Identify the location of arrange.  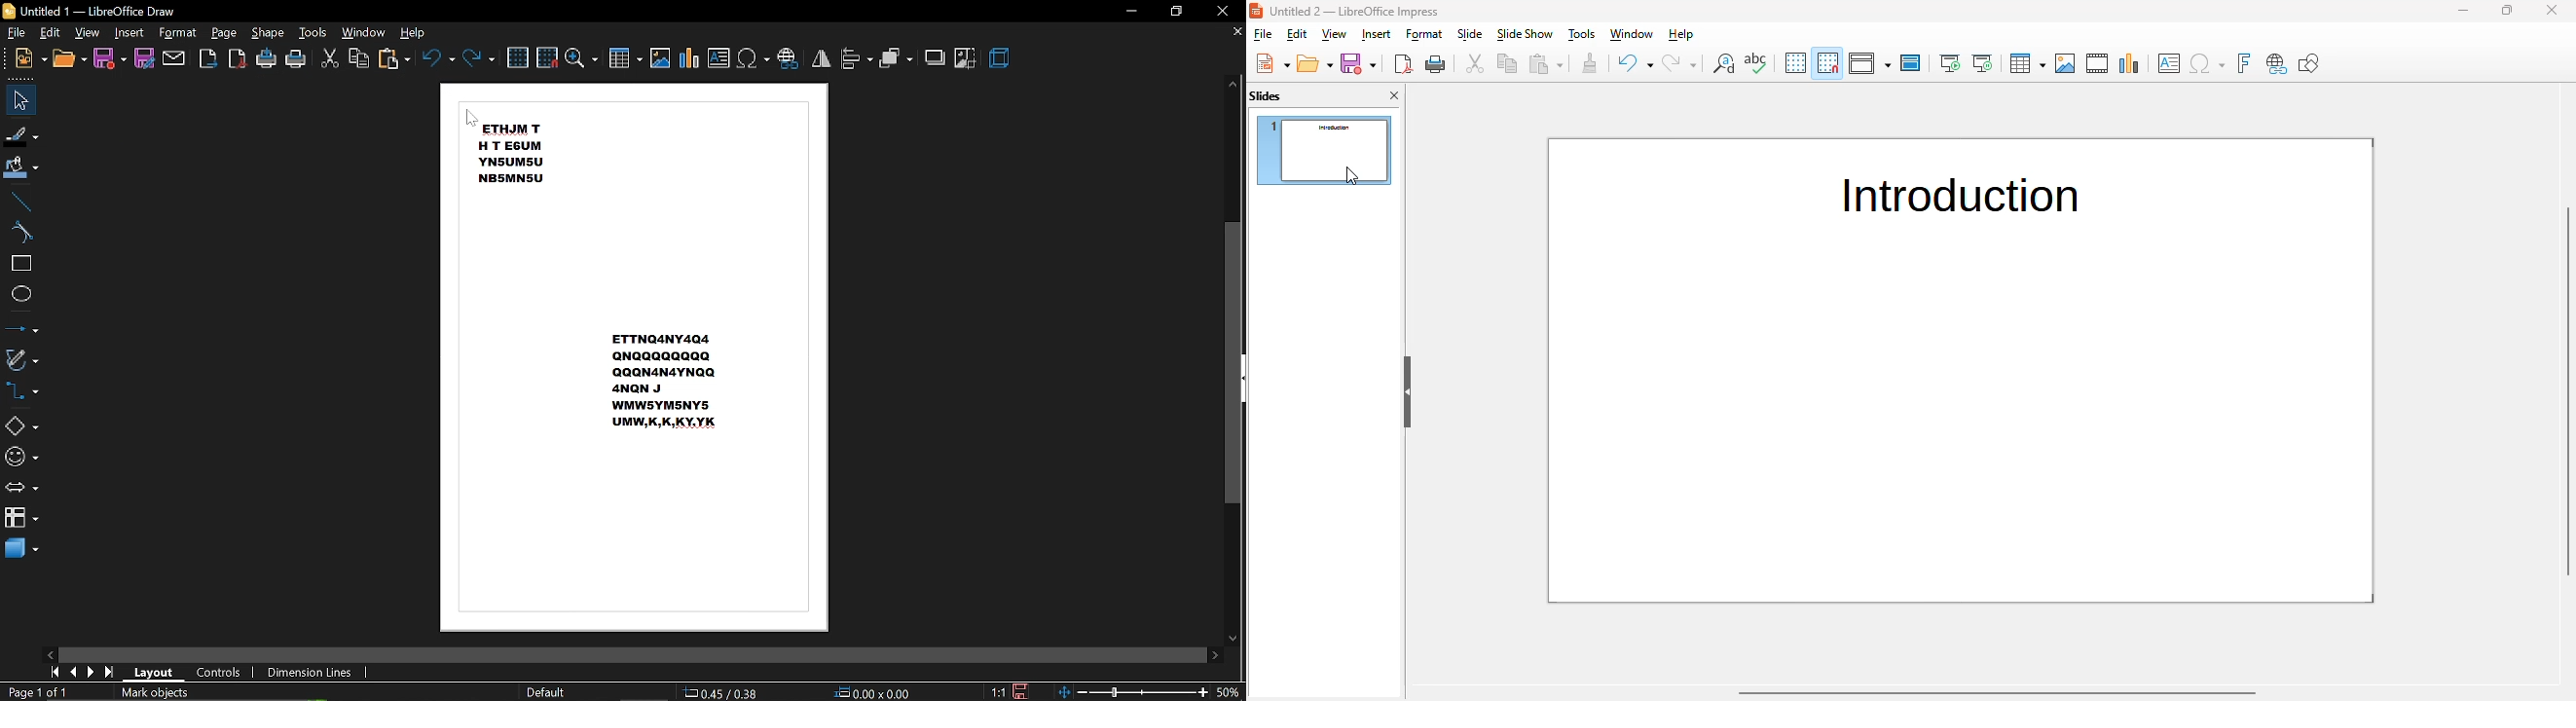
(898, 58).